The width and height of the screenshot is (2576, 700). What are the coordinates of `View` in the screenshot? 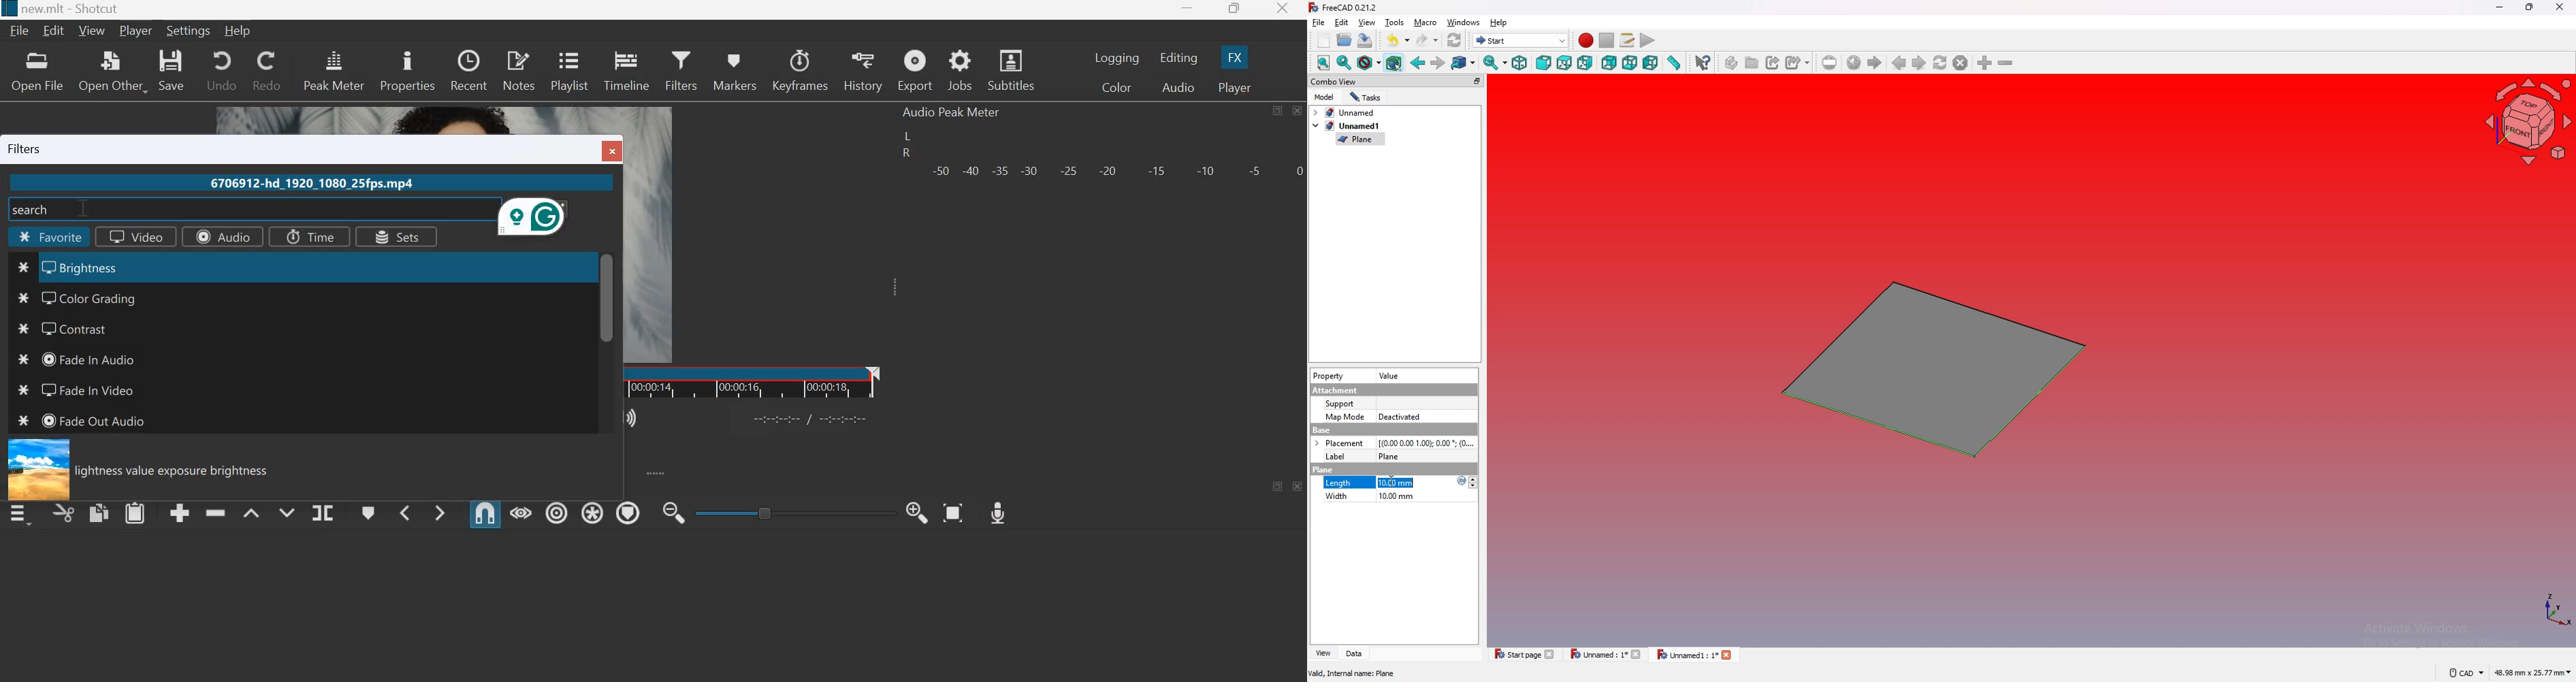 It's located at (94, 31).